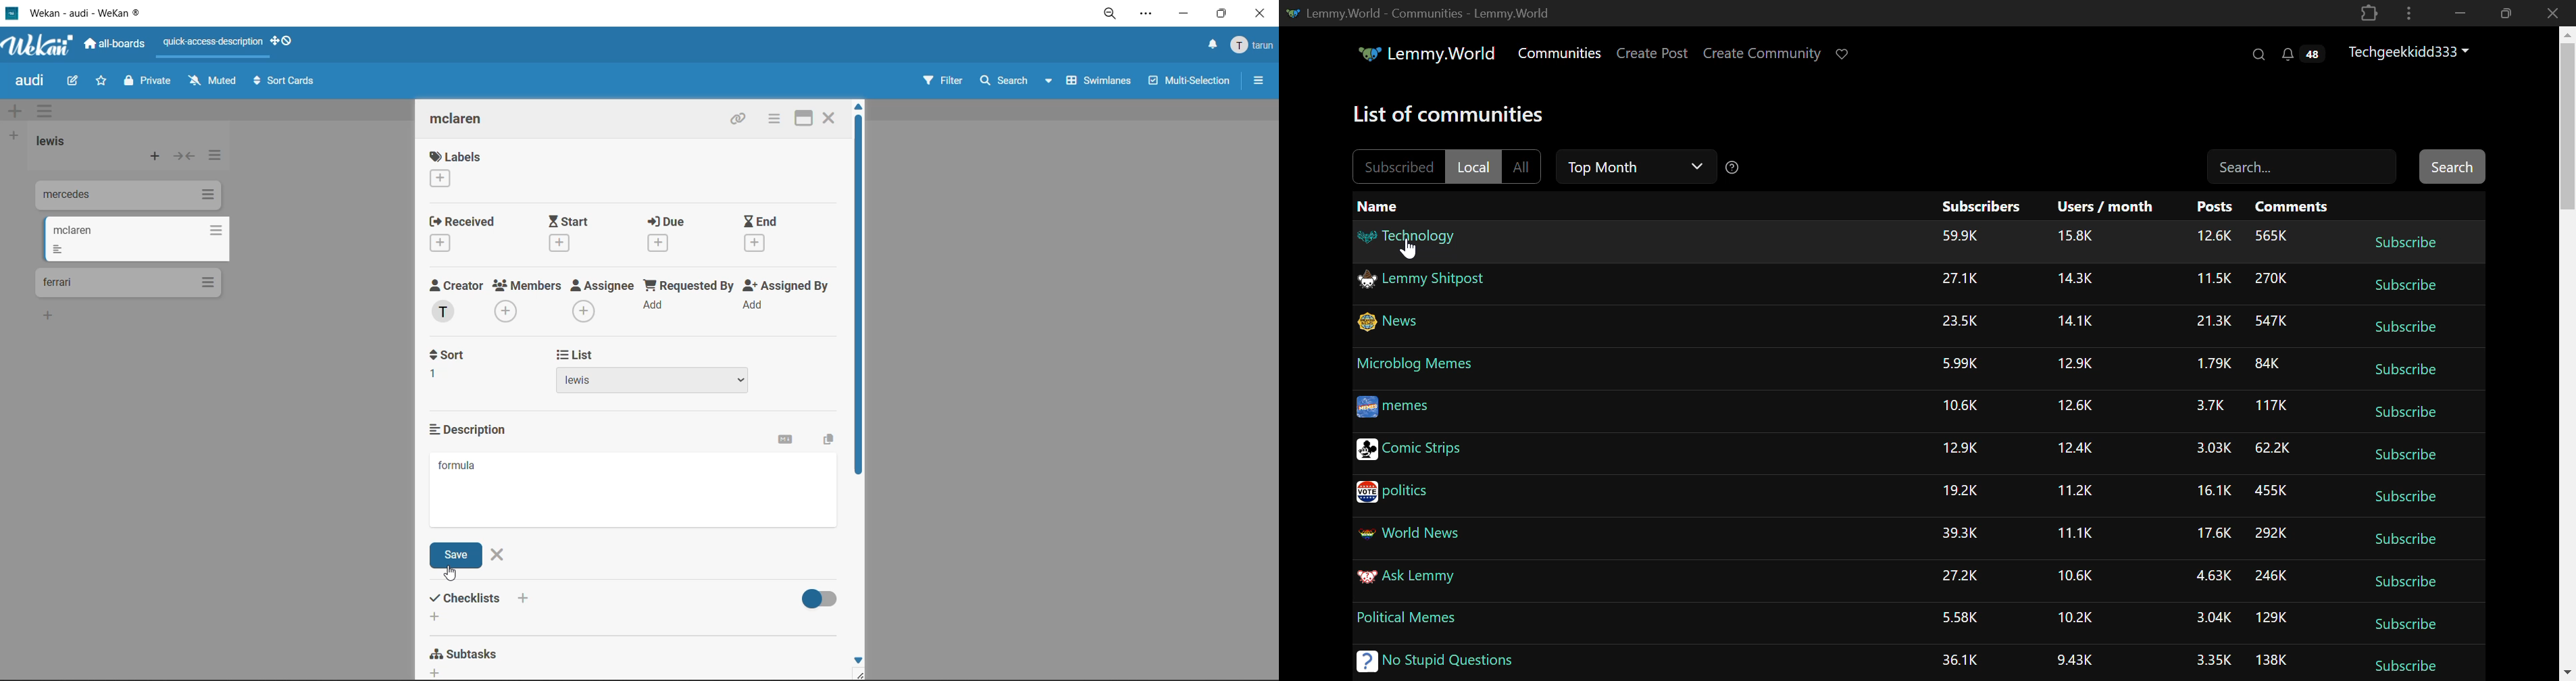 The width and height of the screenshot is (2576, 700). What do you see at coordinates (679, 233) in the screenshot?
I see `due` at bounding box center [679, 233].